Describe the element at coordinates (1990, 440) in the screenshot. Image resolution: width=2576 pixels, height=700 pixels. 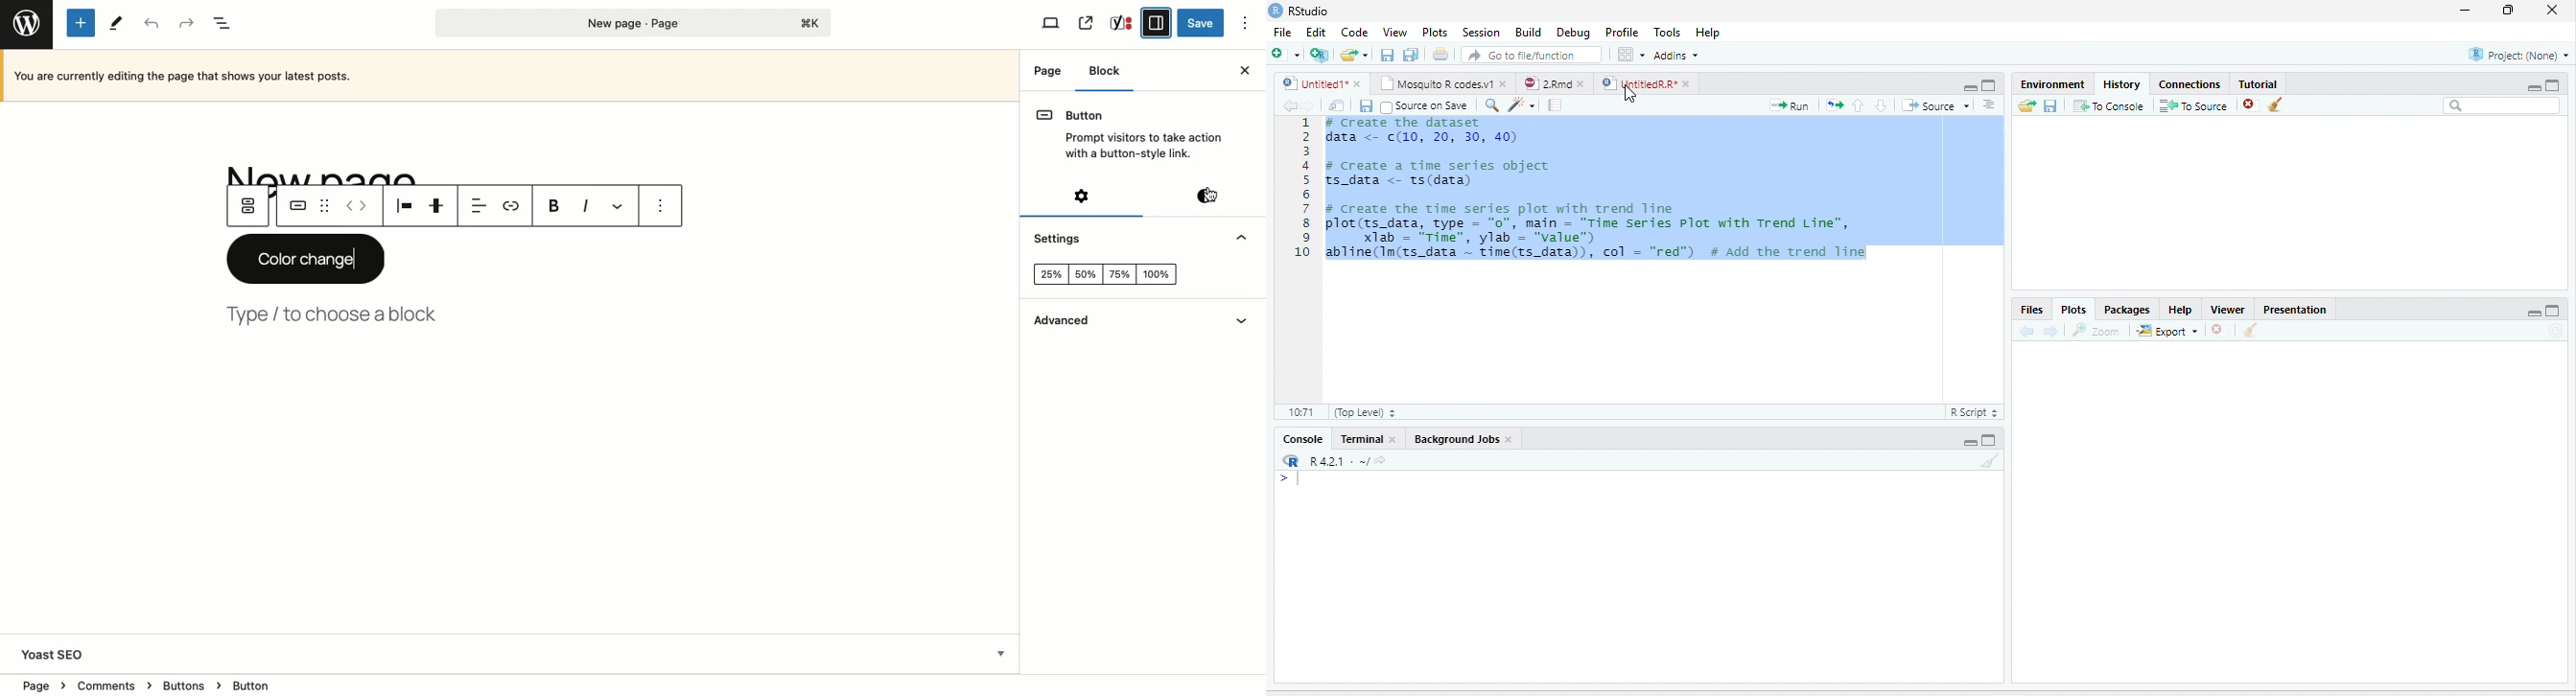
I see `Maximize` at that location.